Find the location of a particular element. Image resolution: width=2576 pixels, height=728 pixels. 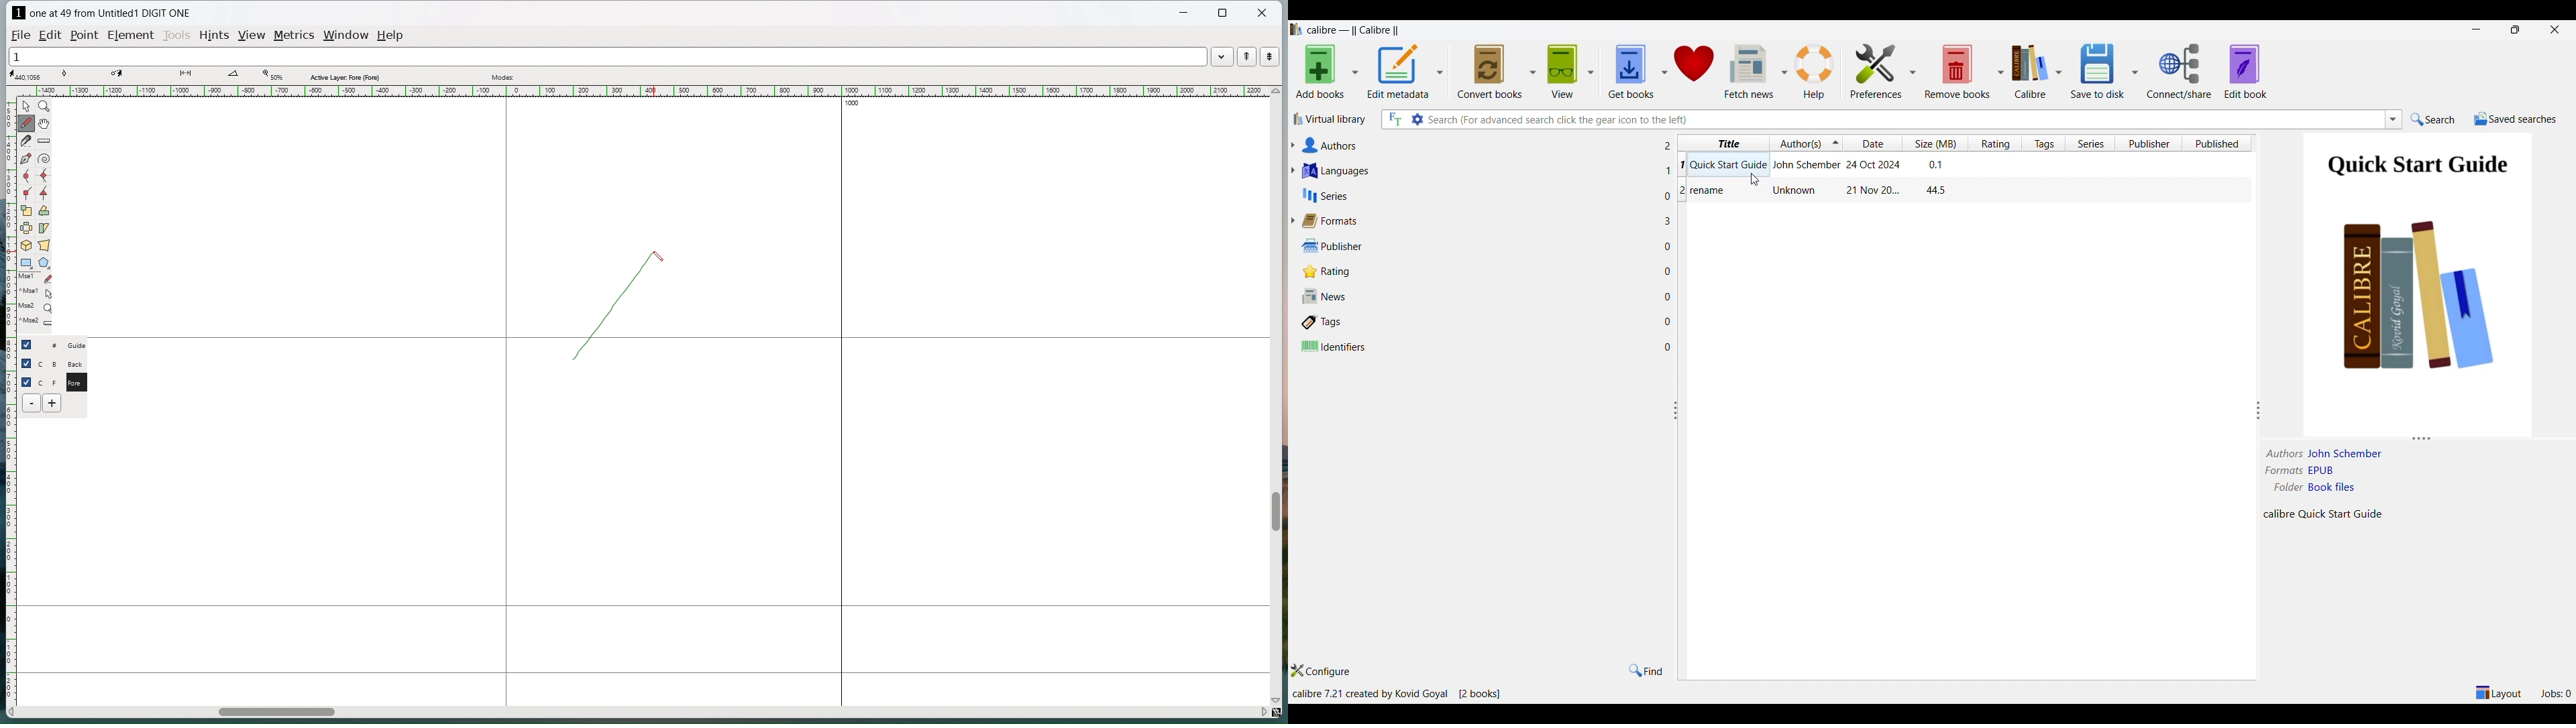

Save options is located at coordinates (2135, 71).